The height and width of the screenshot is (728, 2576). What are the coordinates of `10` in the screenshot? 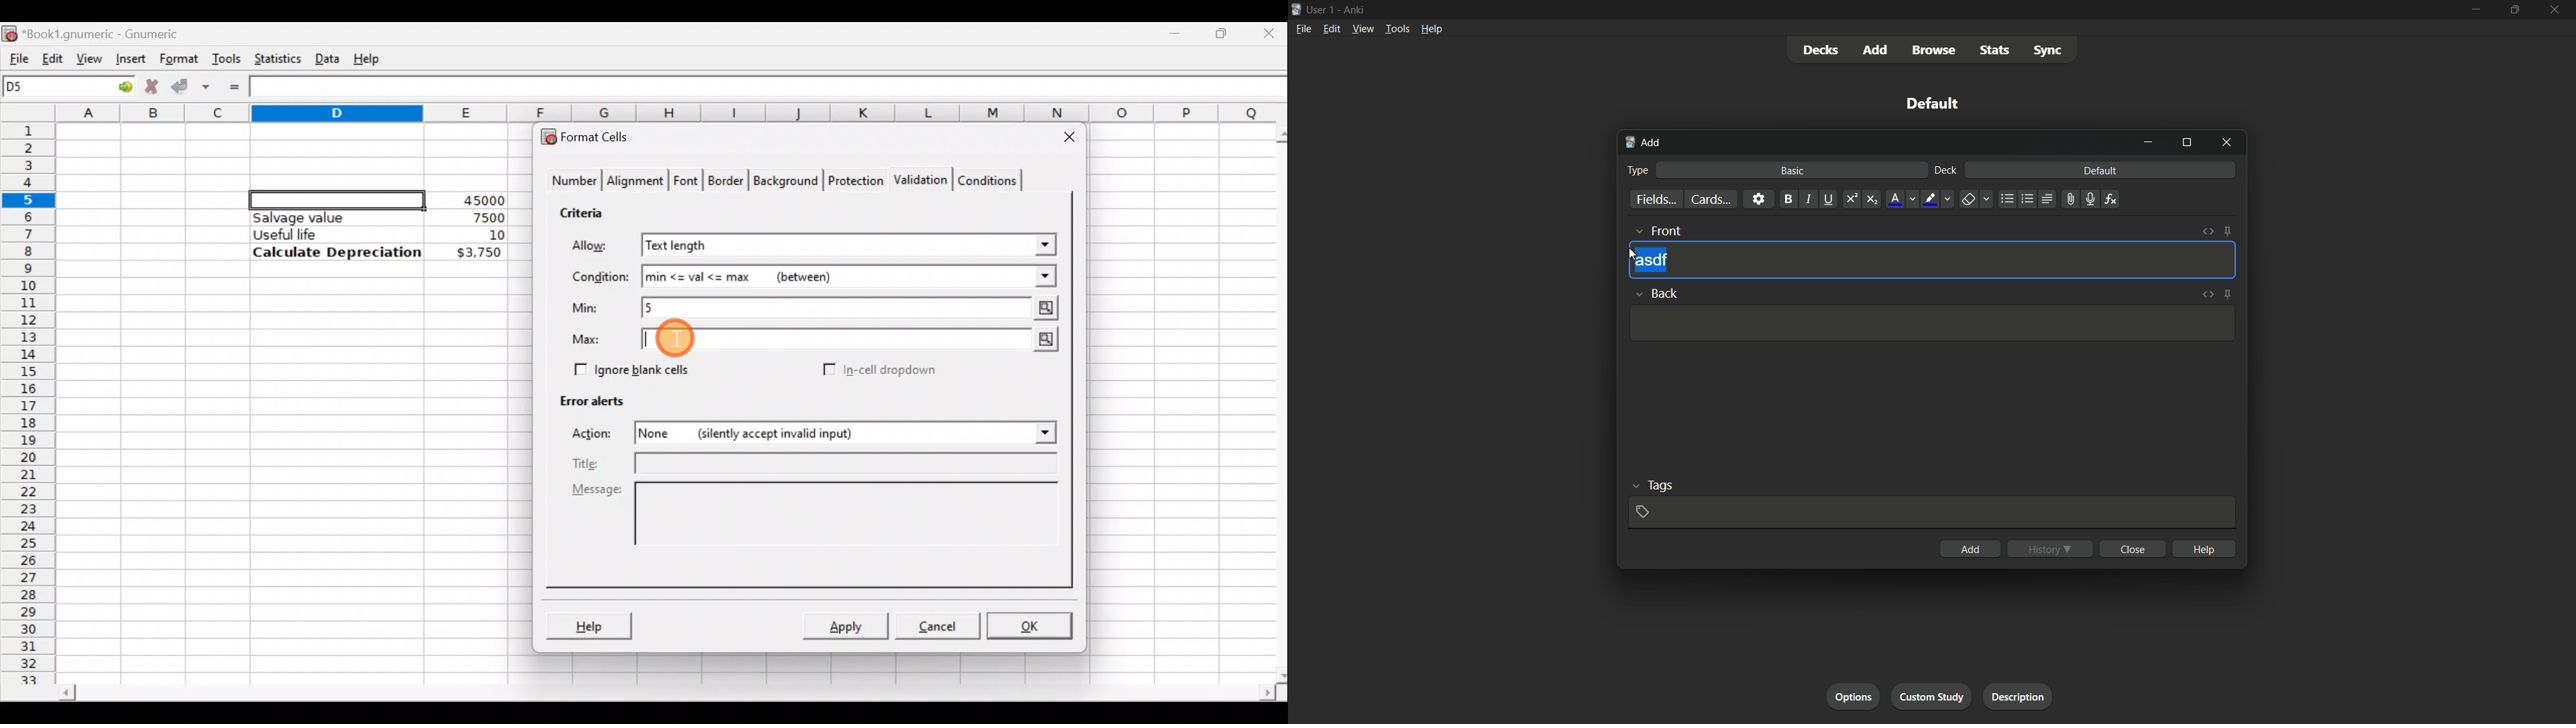 It's located at (480, 235).